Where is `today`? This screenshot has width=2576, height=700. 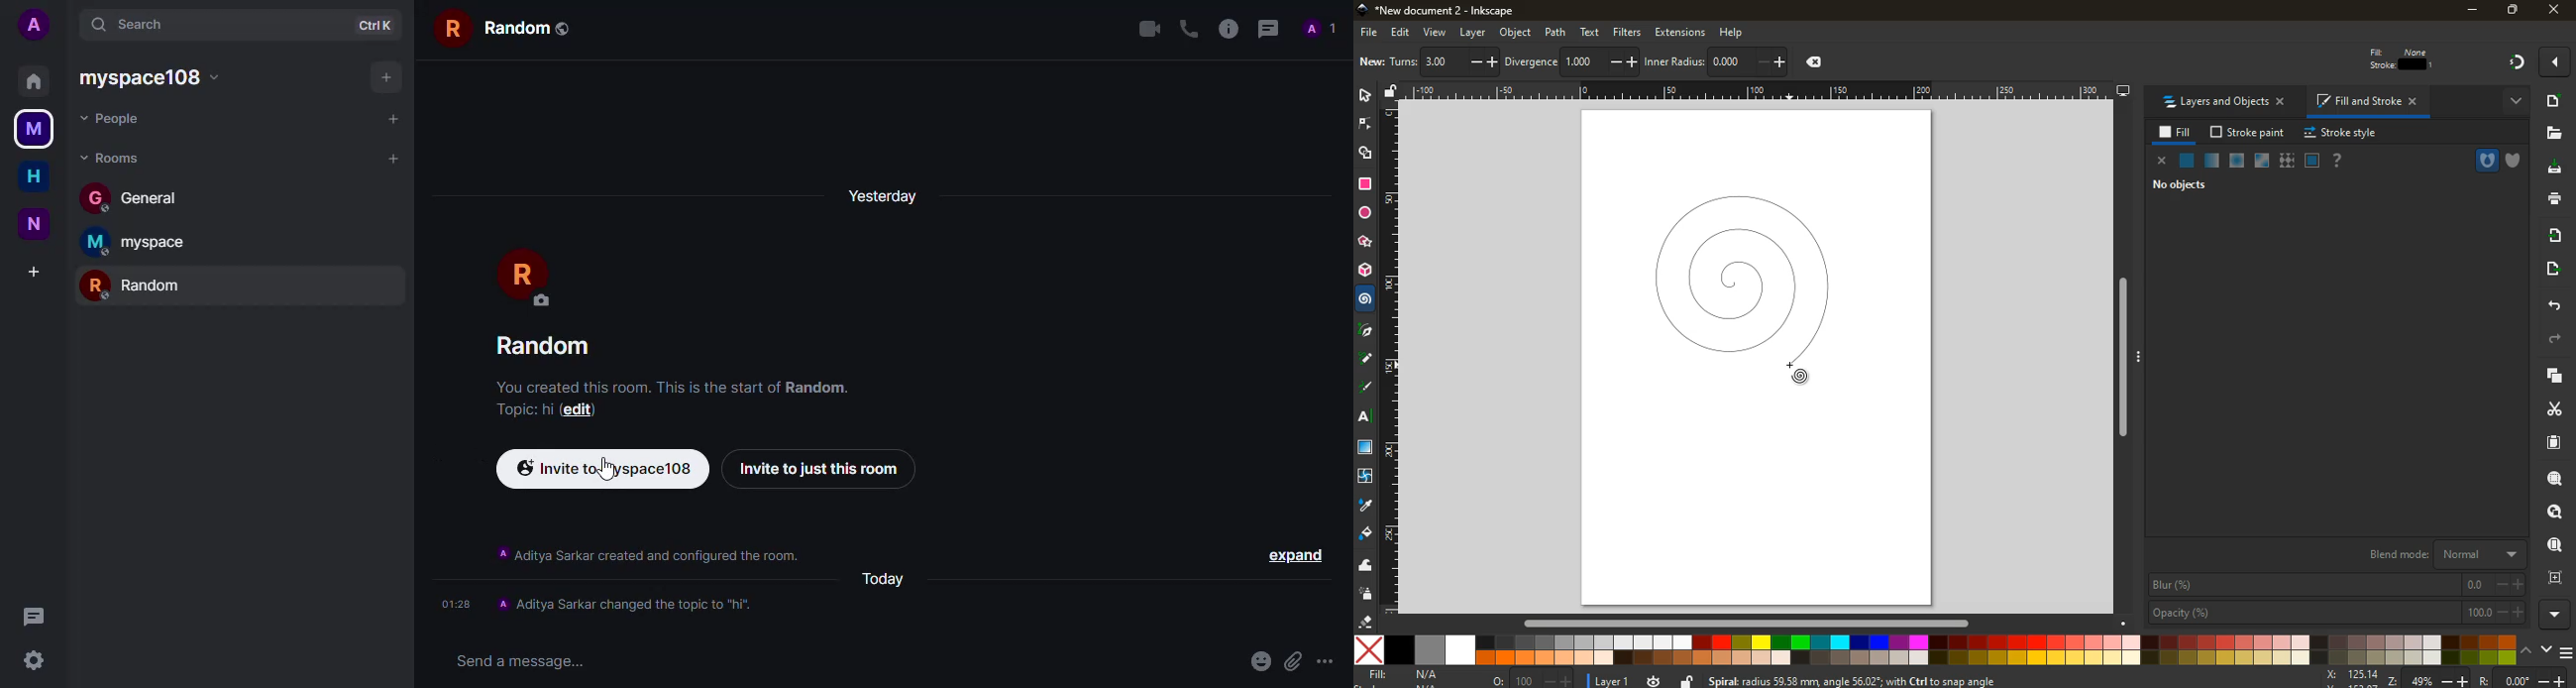
today is located at coordinates (885, 579).